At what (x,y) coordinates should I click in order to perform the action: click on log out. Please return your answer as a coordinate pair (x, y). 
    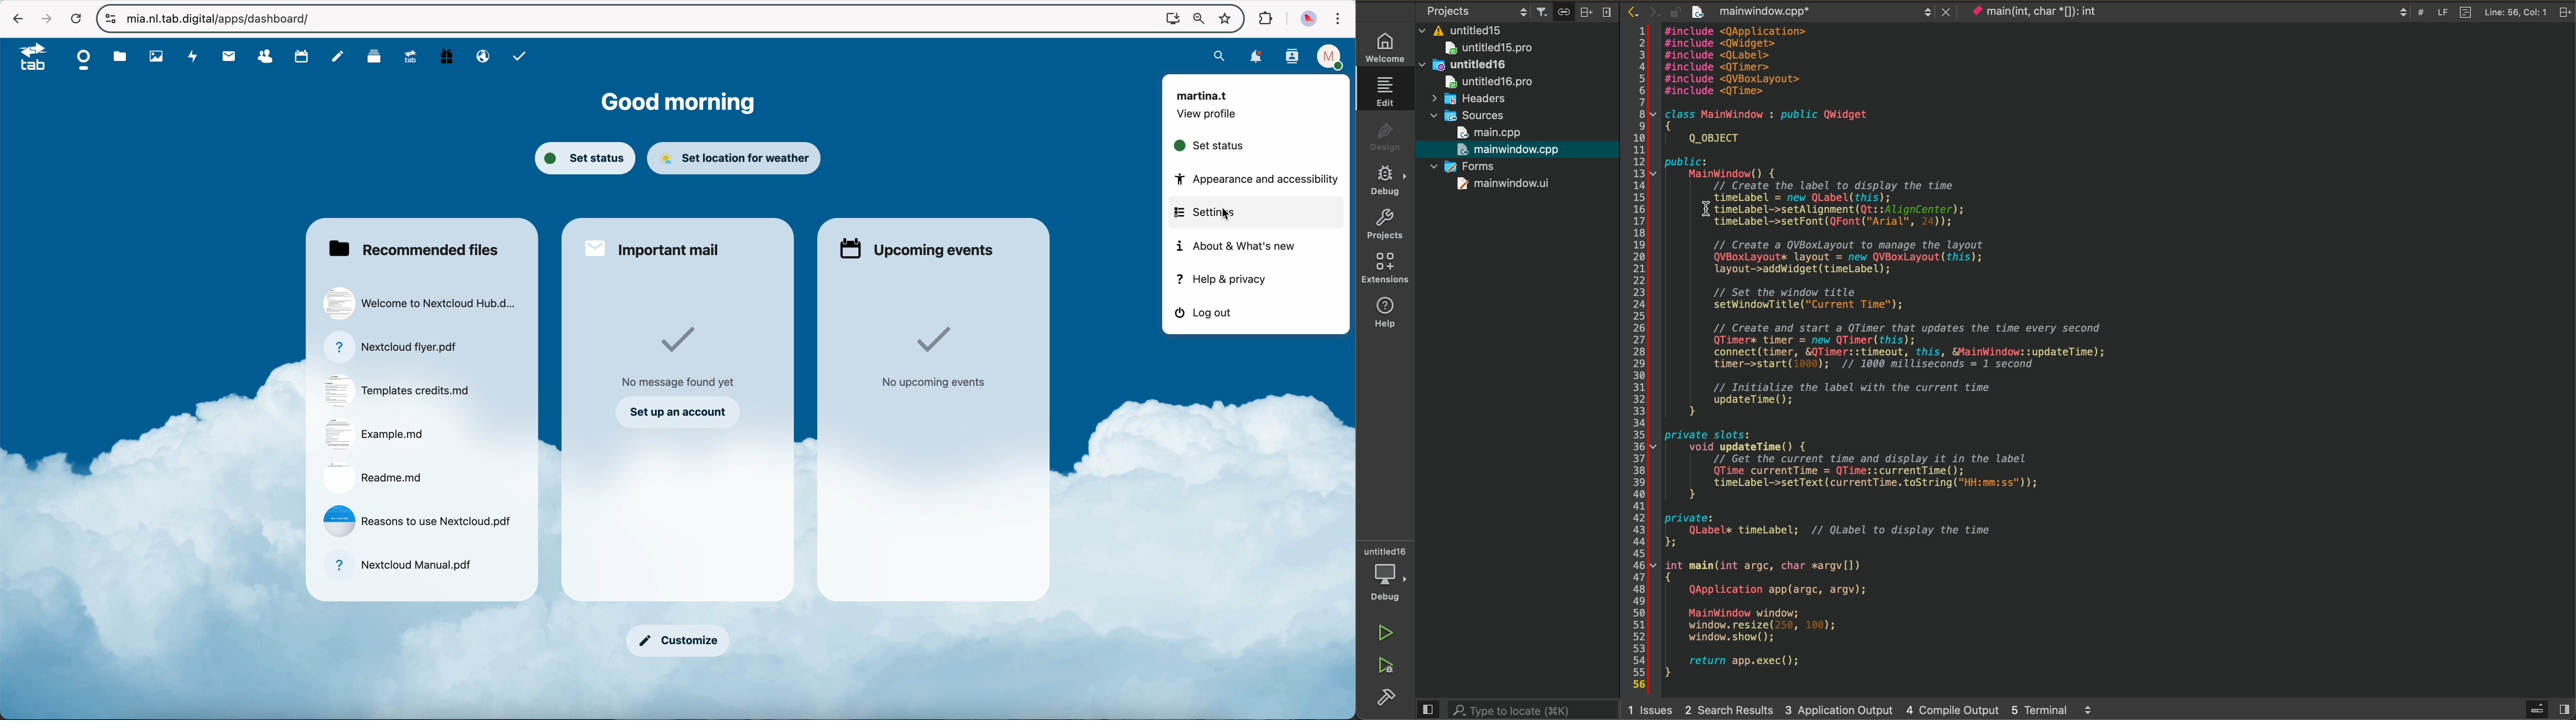
    Looking at the image, I should click on (1202, 315).